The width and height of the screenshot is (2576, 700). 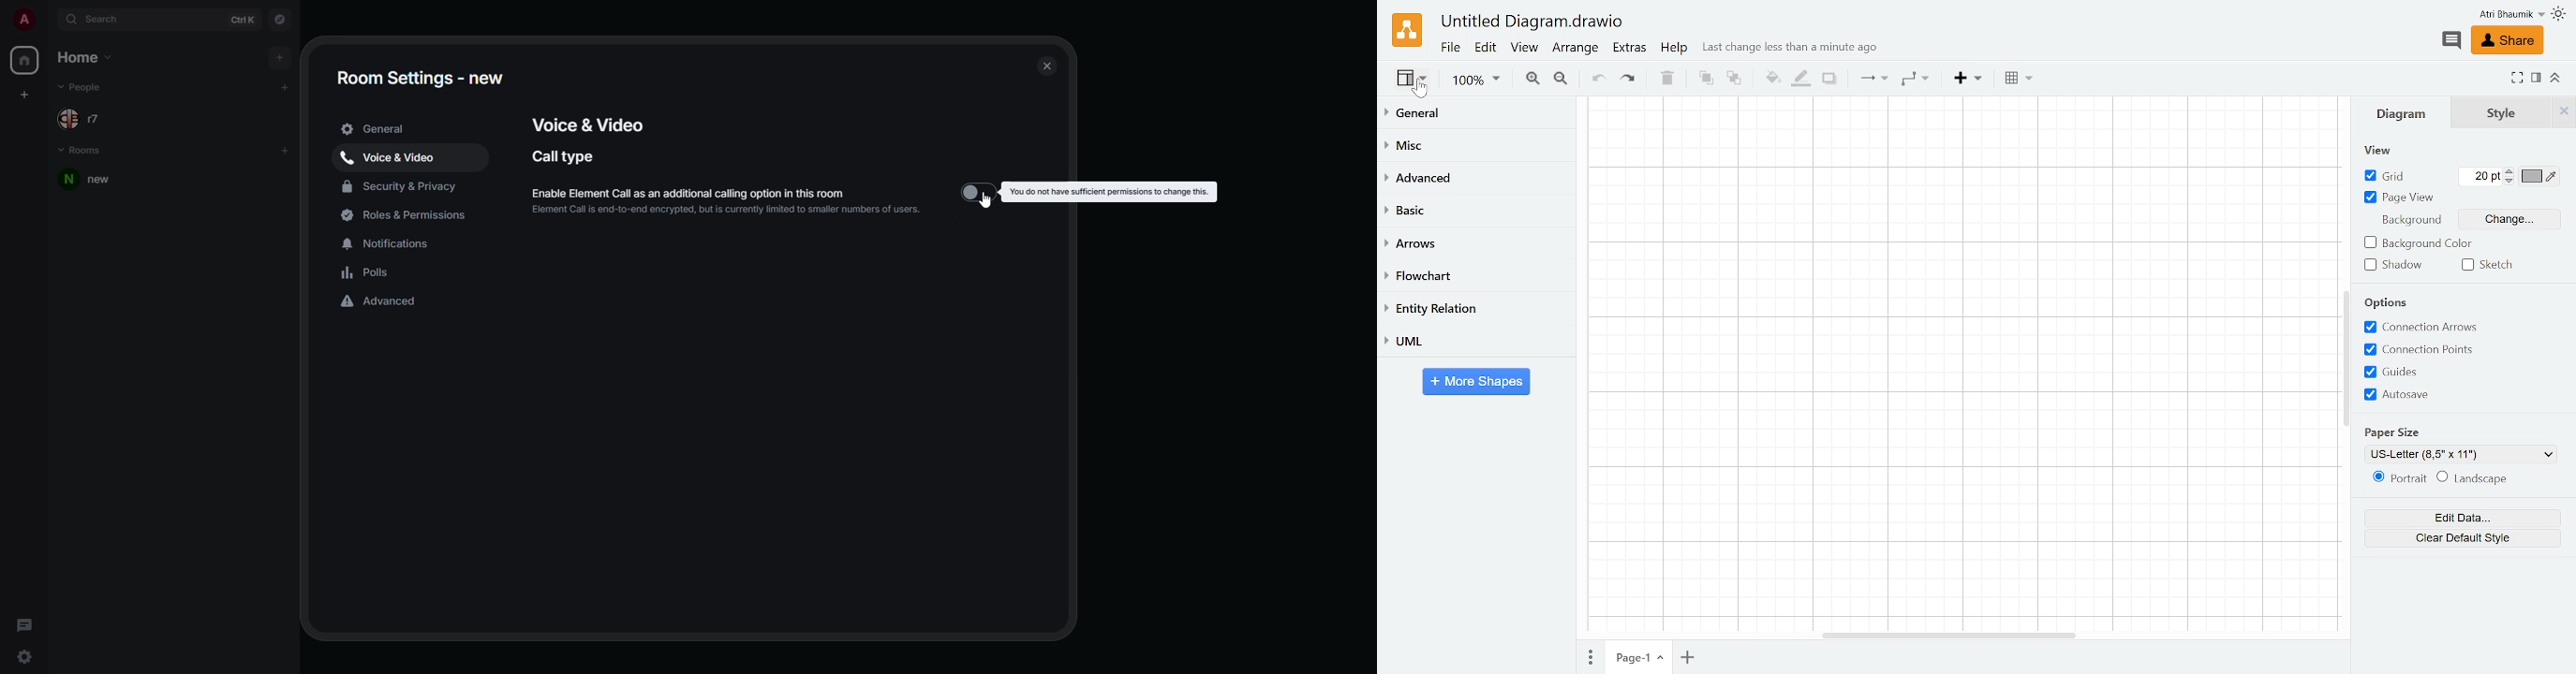 I want to click on Close, so click(x=2564, y=110).